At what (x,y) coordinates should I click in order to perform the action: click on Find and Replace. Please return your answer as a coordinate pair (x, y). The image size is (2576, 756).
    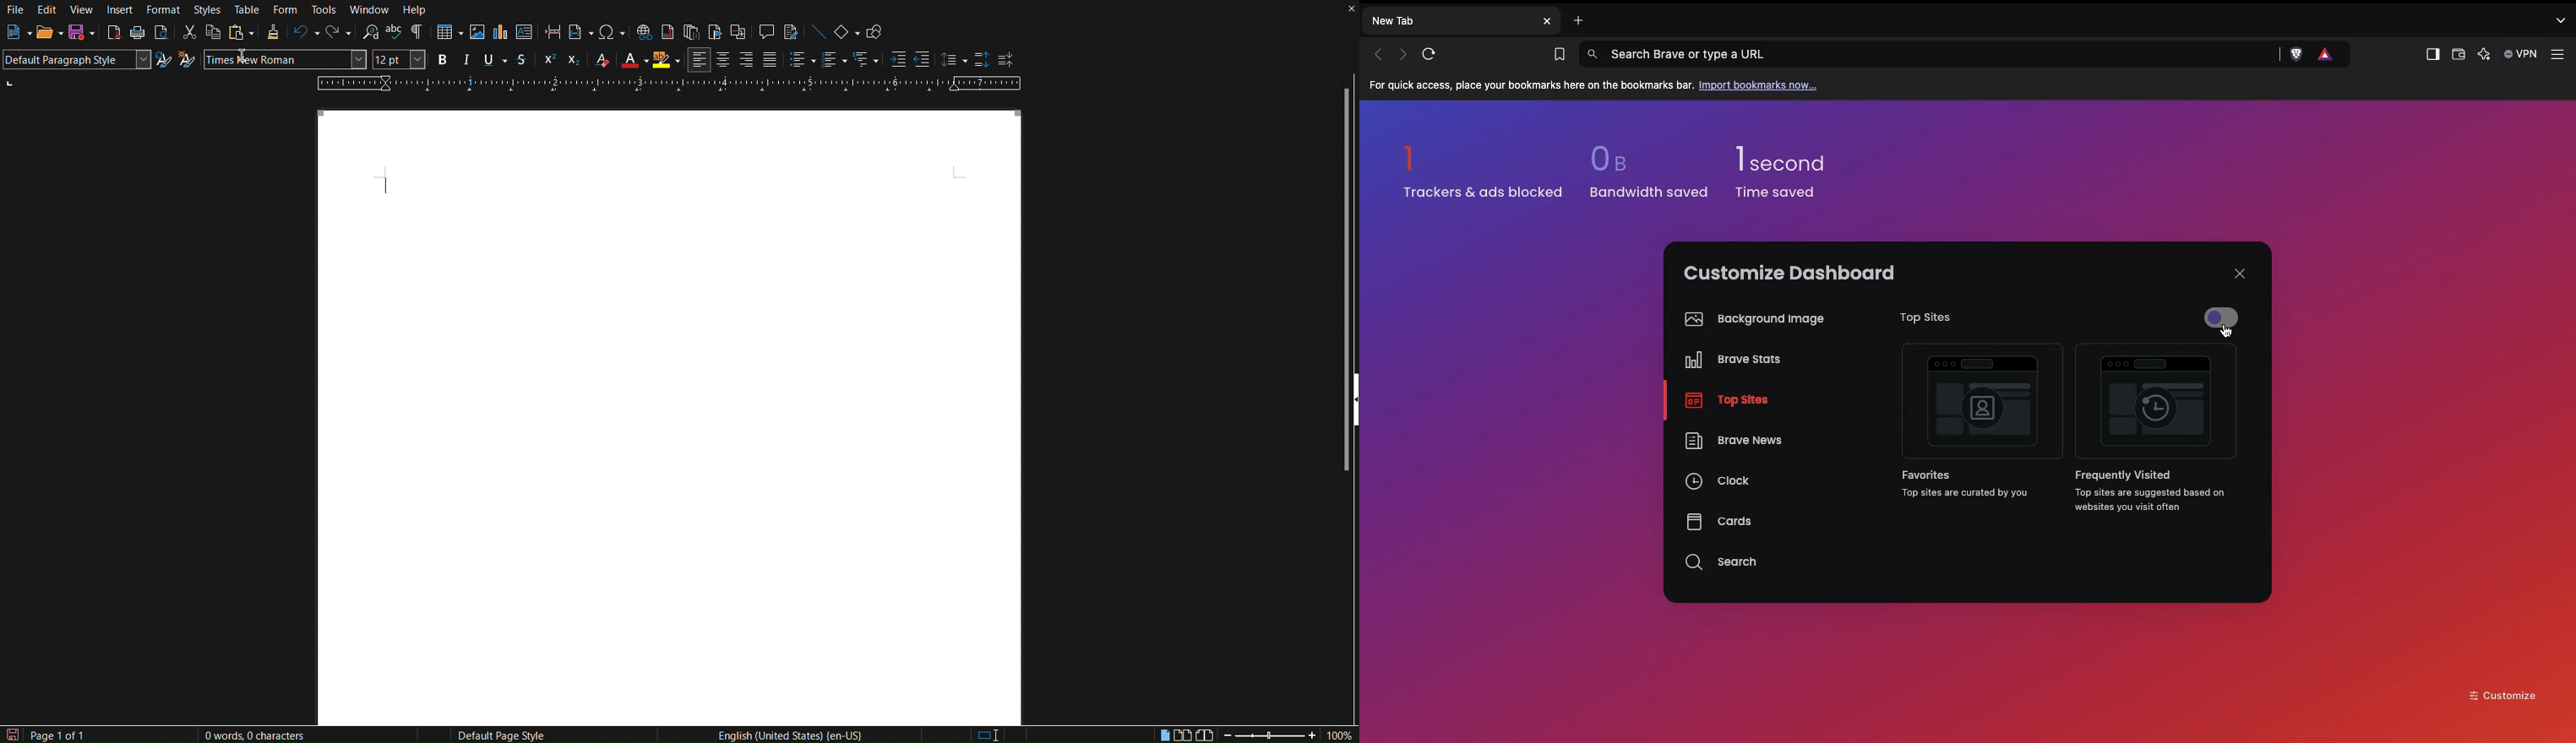
    Looking at the image, I should click on (370, 35).